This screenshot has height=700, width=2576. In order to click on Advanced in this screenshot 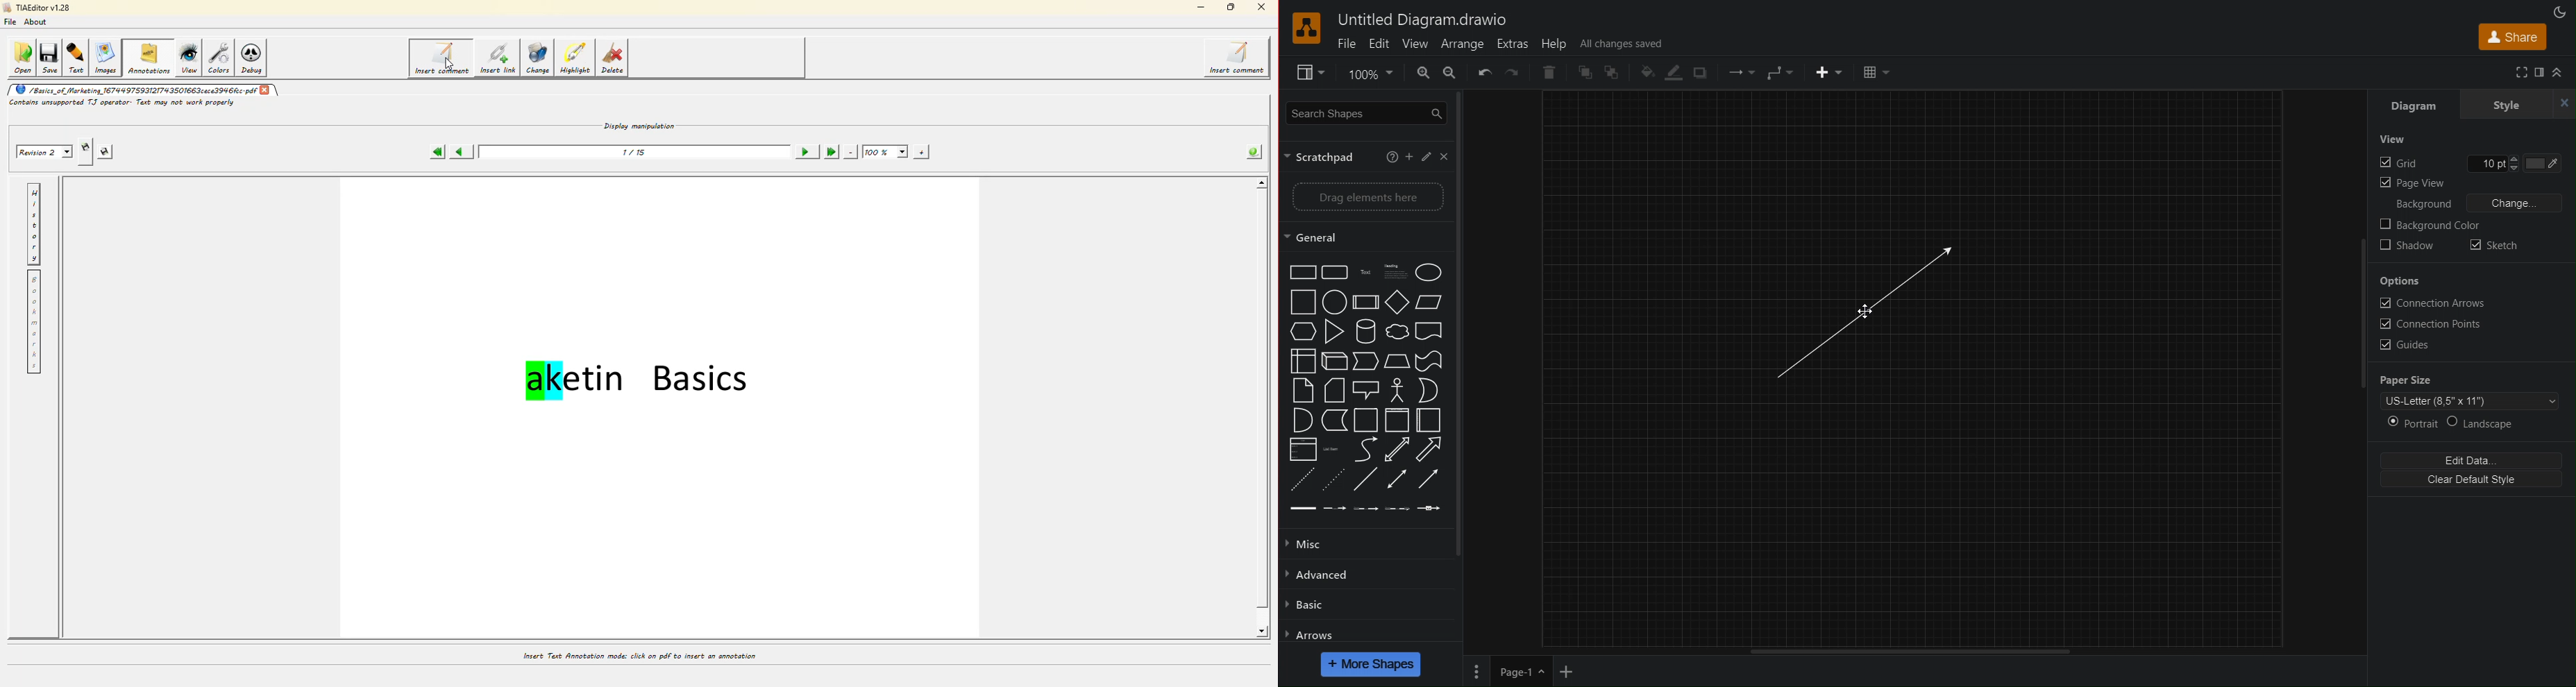, I will do `click(1321, 575)`.